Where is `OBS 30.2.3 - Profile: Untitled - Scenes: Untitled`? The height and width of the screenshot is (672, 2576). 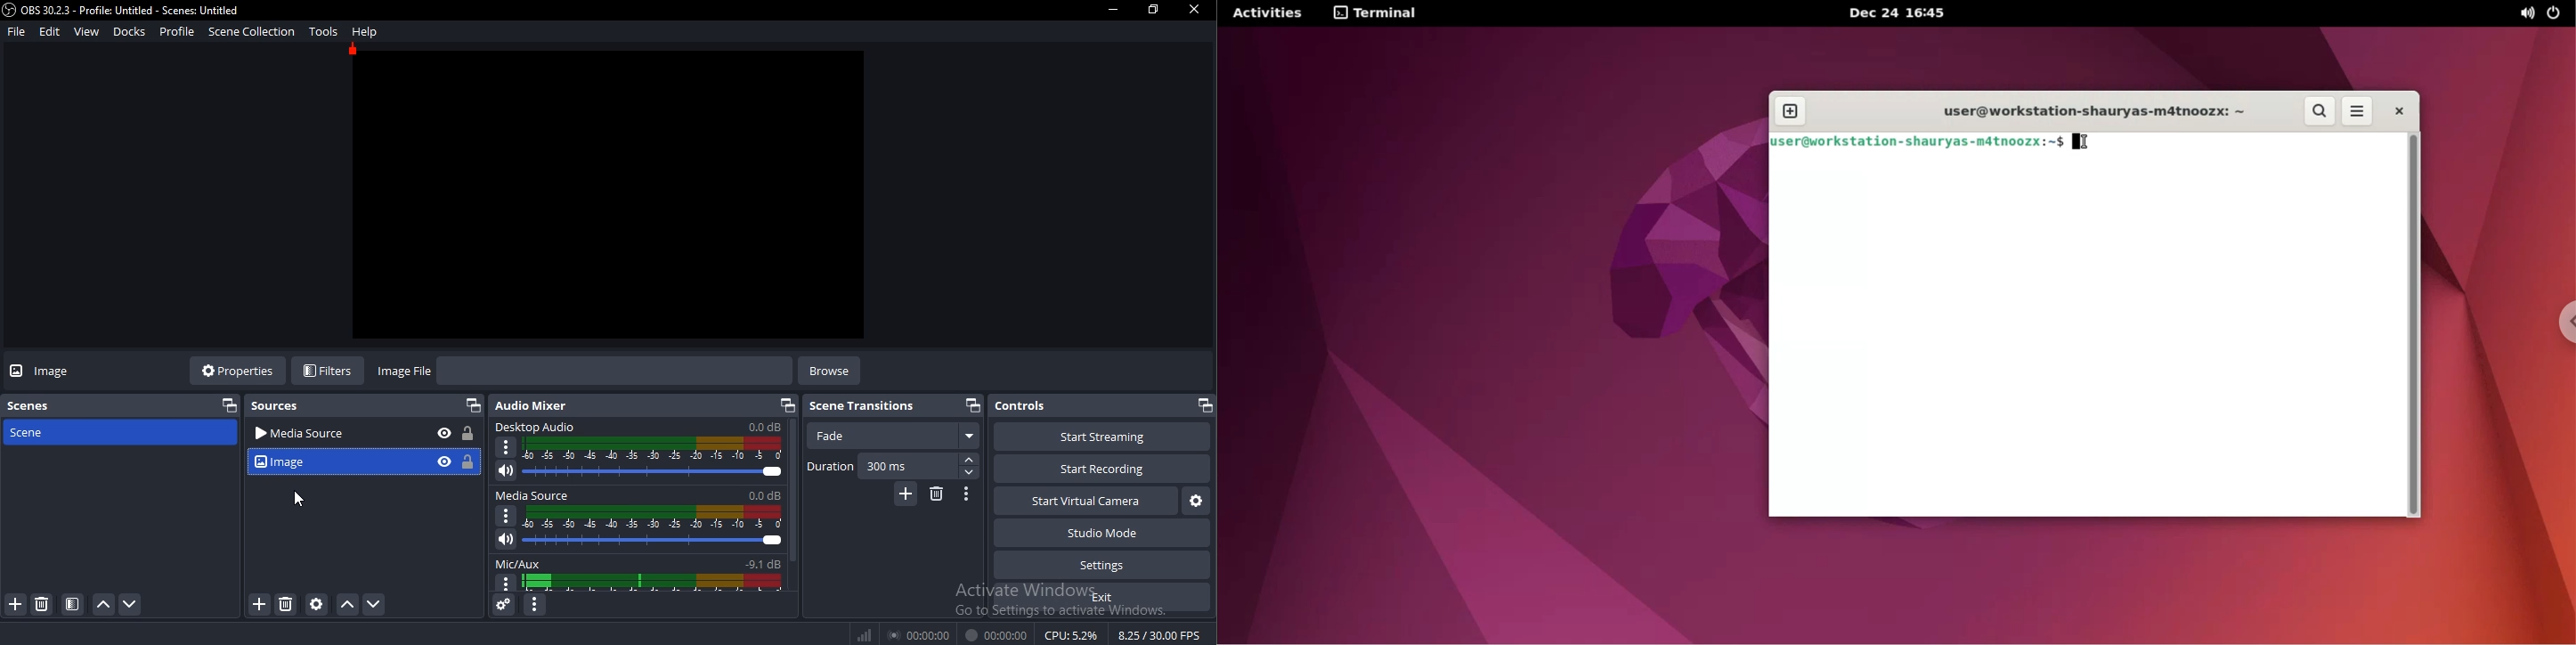 OBS 30.2.3 - Profile: Untitled - Scenes: Untitled is located at coordinates (121, 10).